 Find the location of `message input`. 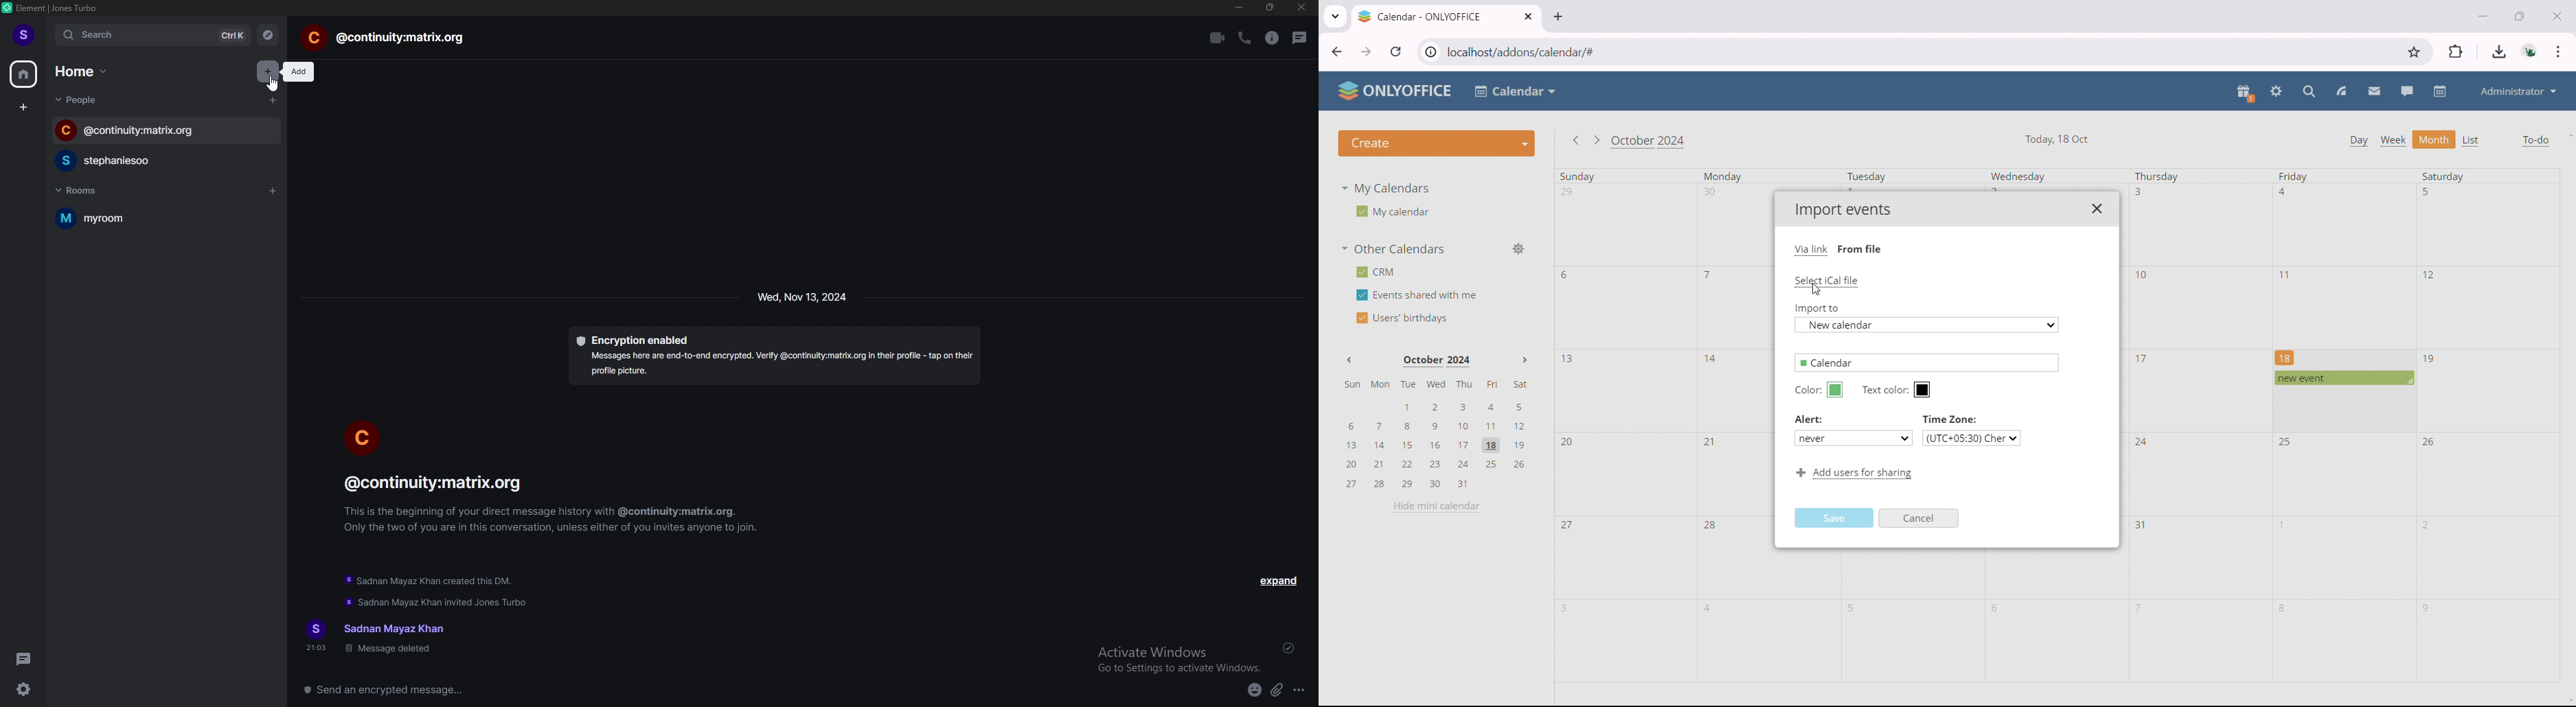

message input is located at coordinates (591, 689).